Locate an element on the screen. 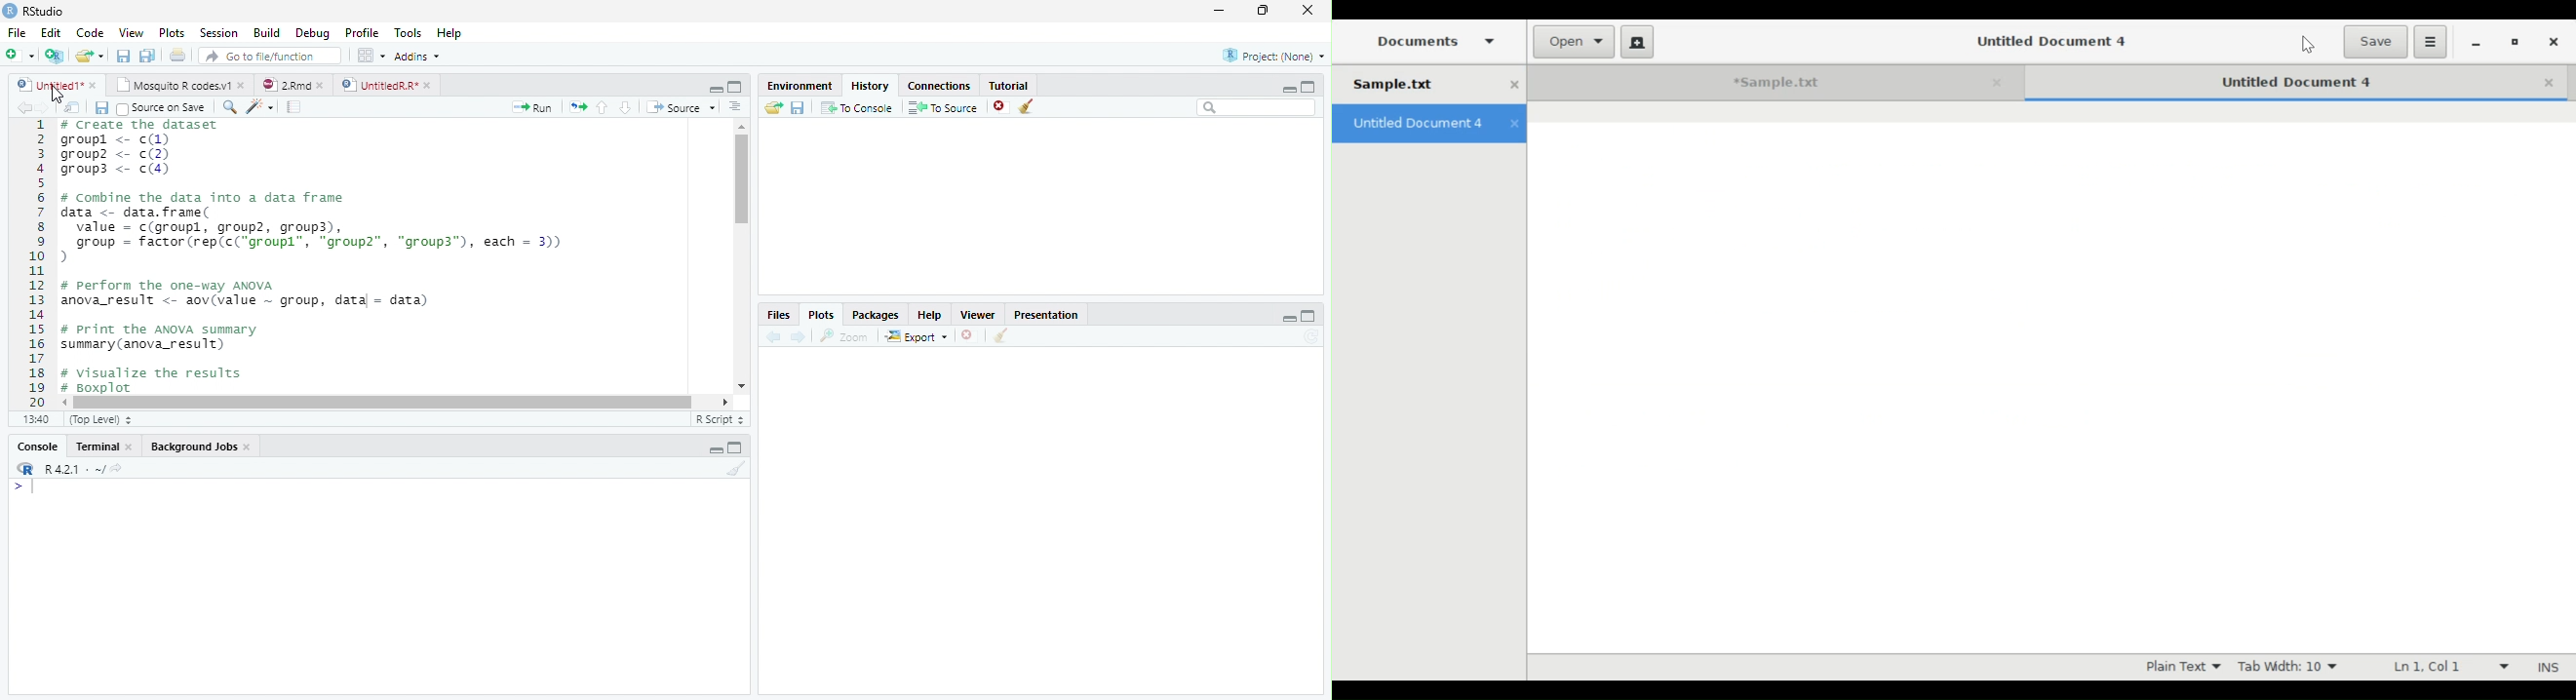  Scrollbar is located at coordinates (739, 257).